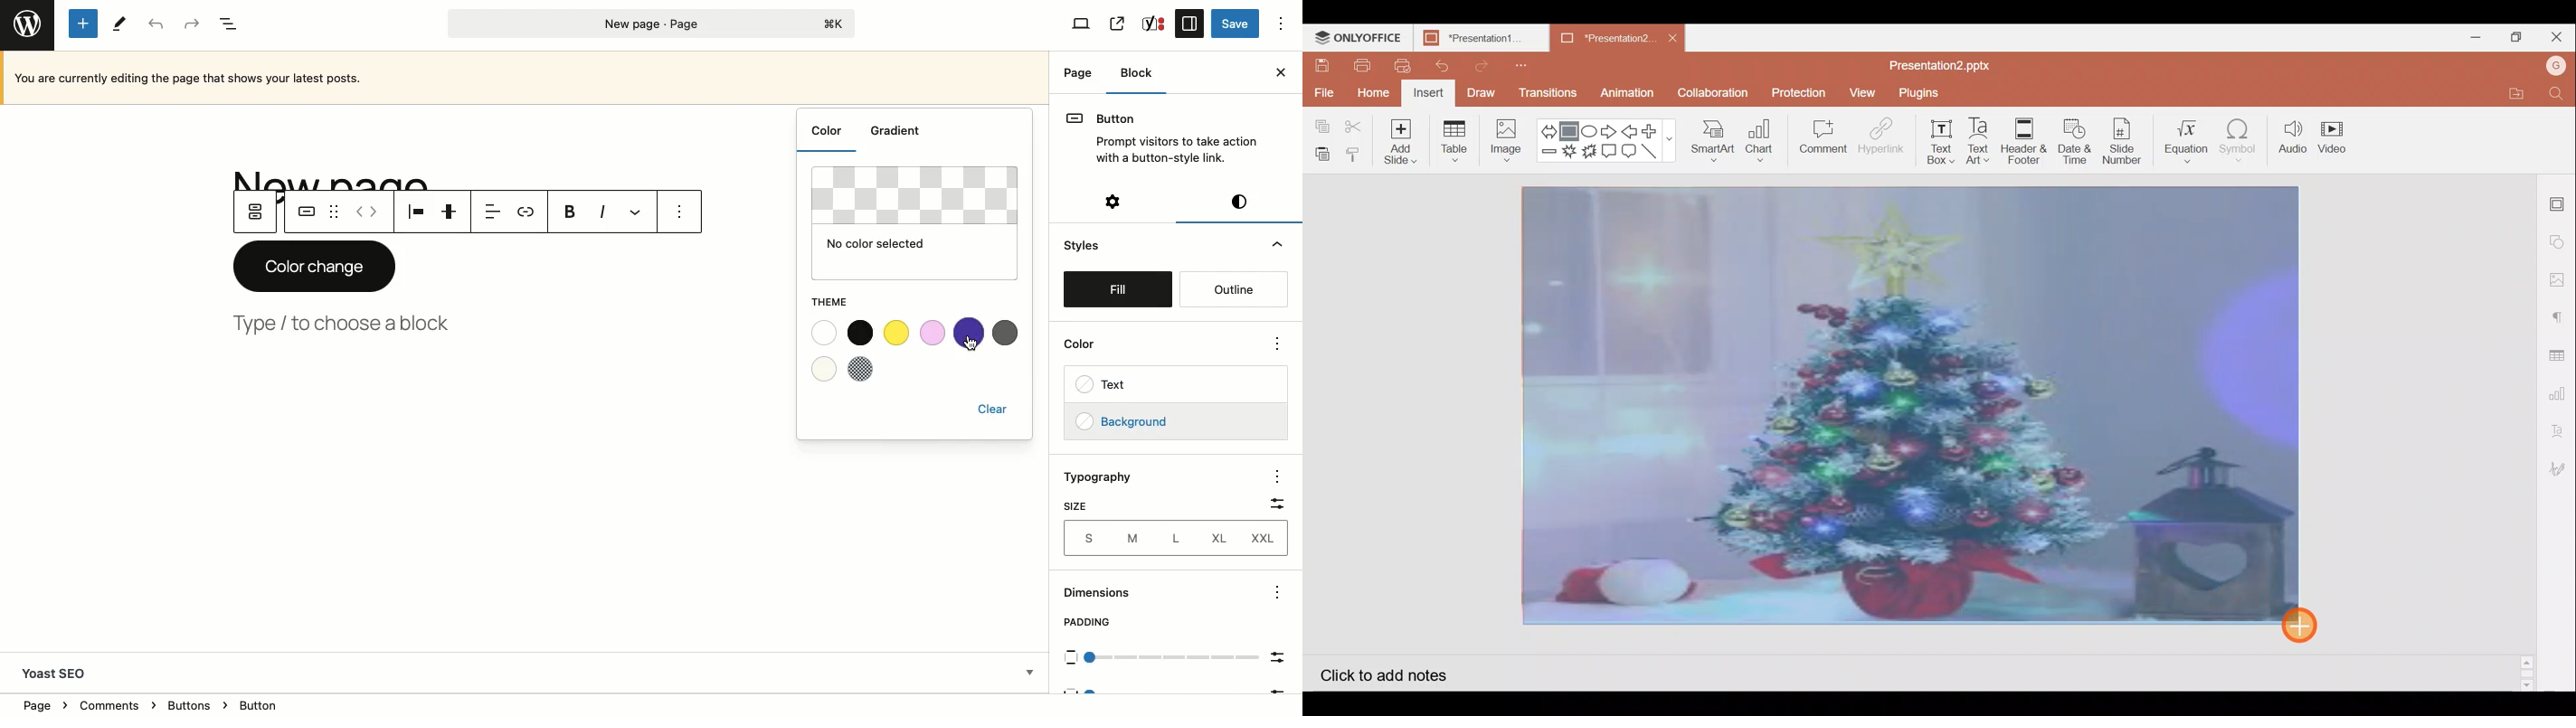 This screenshot has width=2576, height=728. What do you see at coordinates (634, 212) in the screenshot?
I see `More` at bounding box center [634, 212].